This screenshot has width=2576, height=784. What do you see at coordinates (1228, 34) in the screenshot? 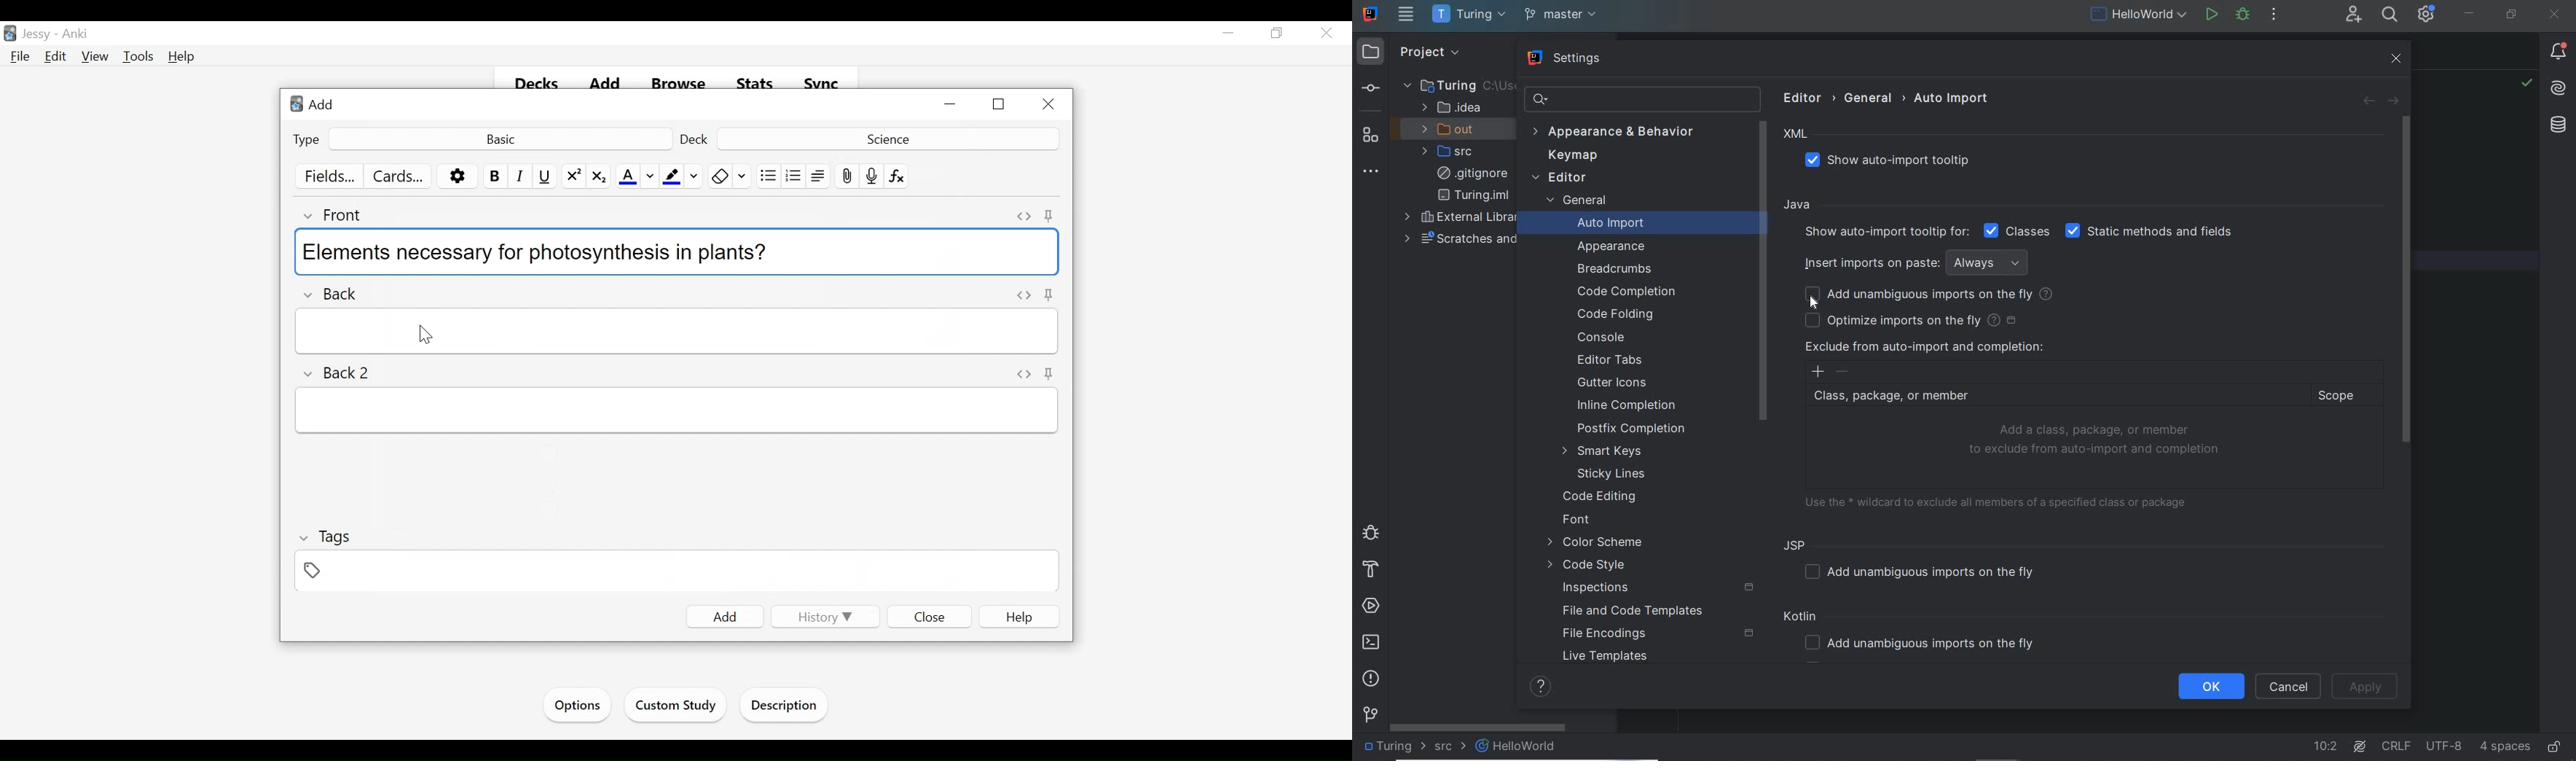
I see `minimize` at bounding box center [1228, 34].